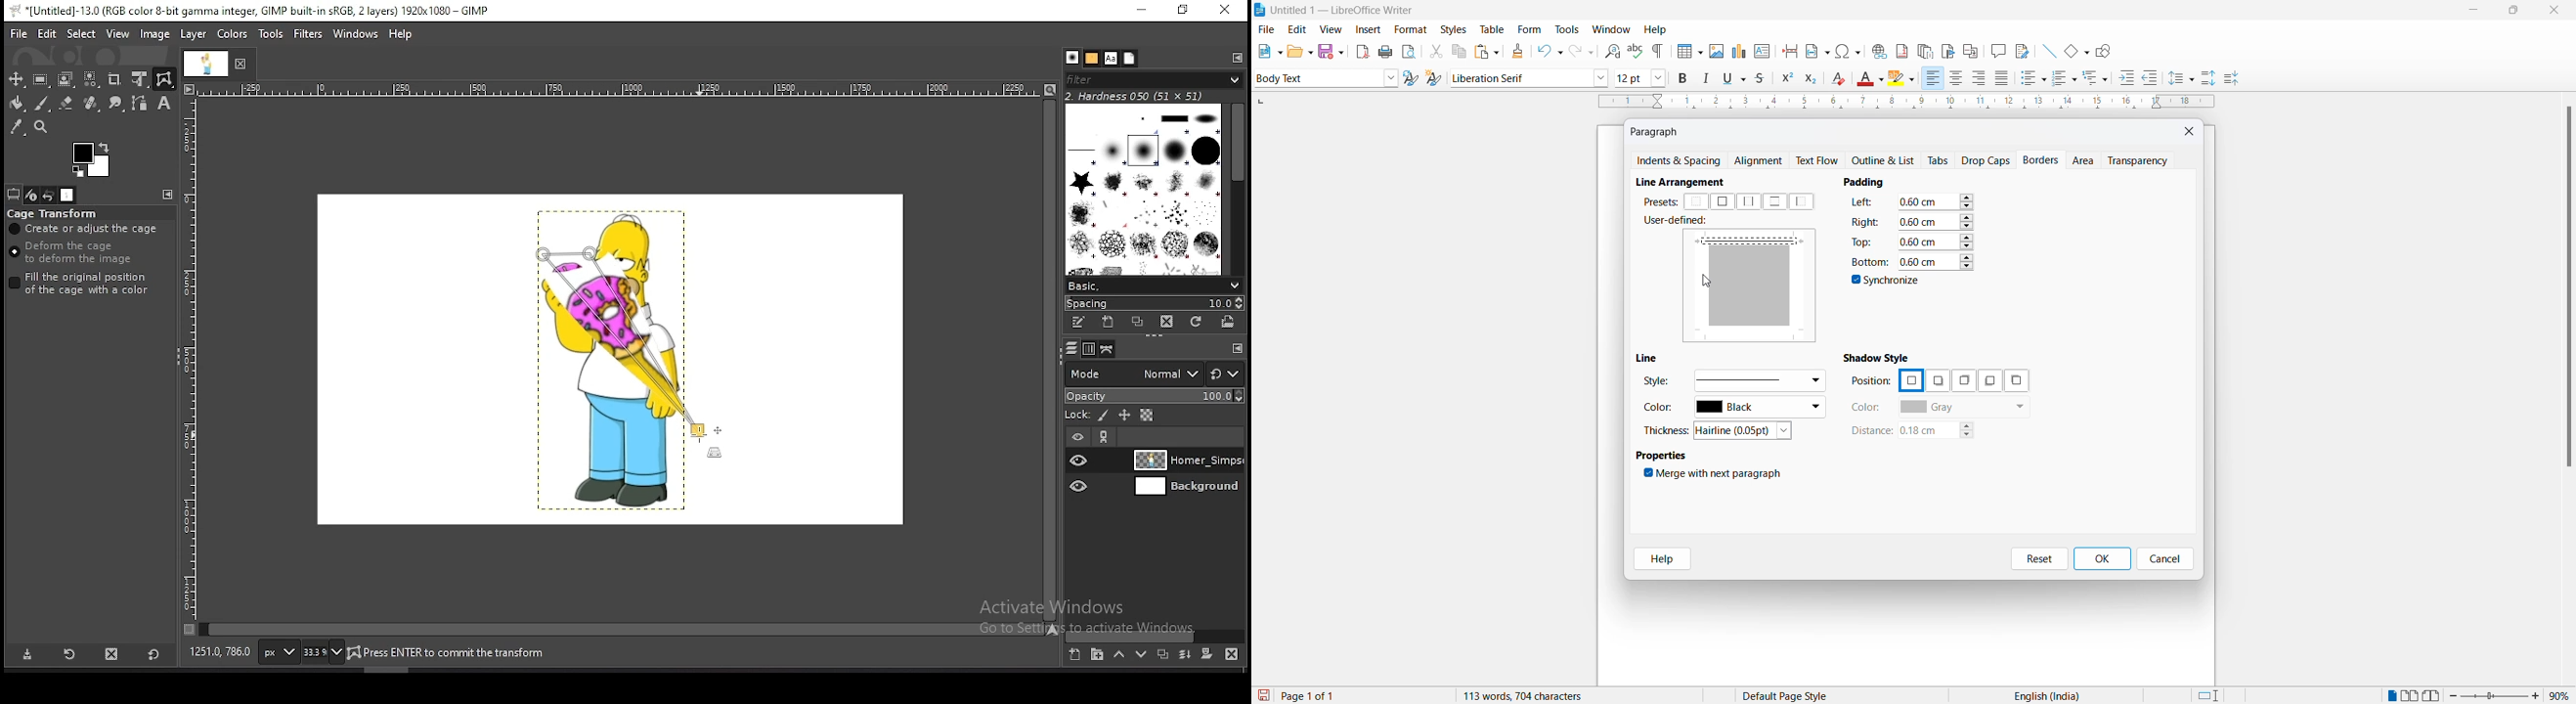 The image size is (2576, 728). I want to click on border, so click(1751, 239).